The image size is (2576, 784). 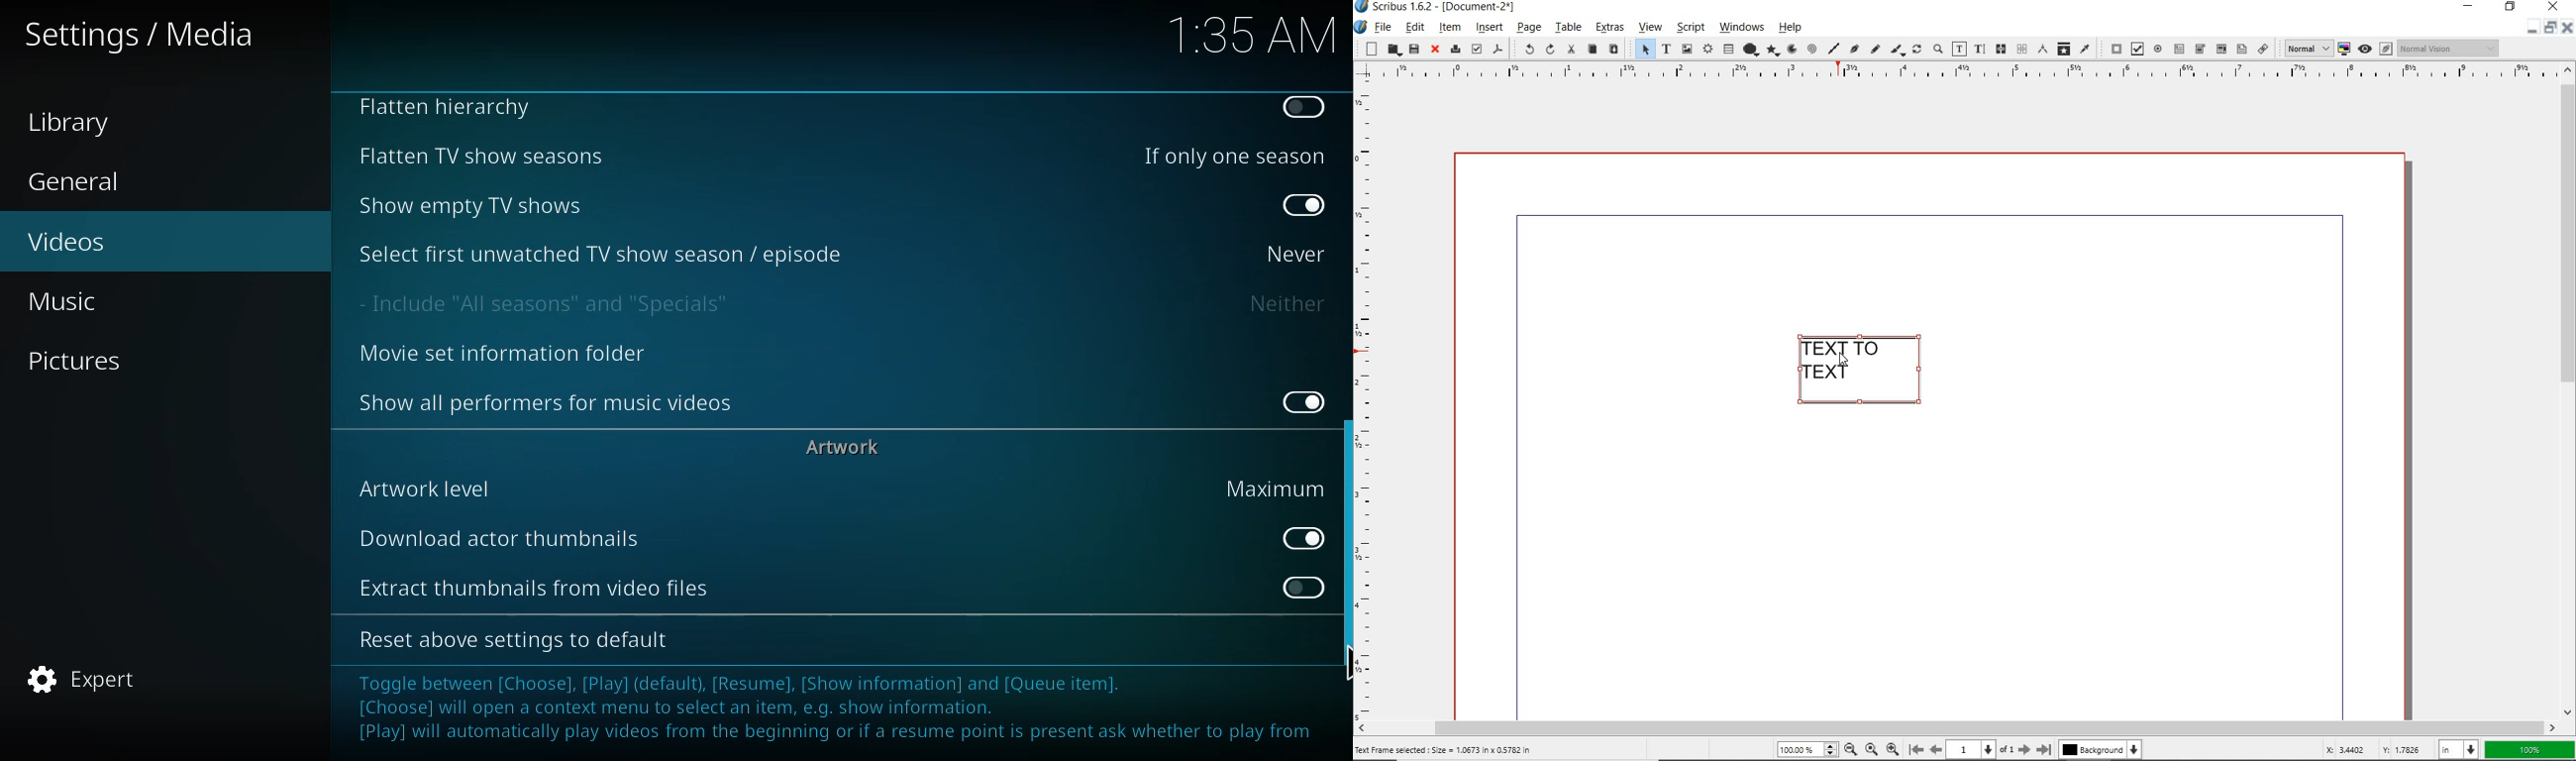 What do you see at coordinates (68, 240) in the screenshot?
I see `videos` at bounding box center [68, 240].